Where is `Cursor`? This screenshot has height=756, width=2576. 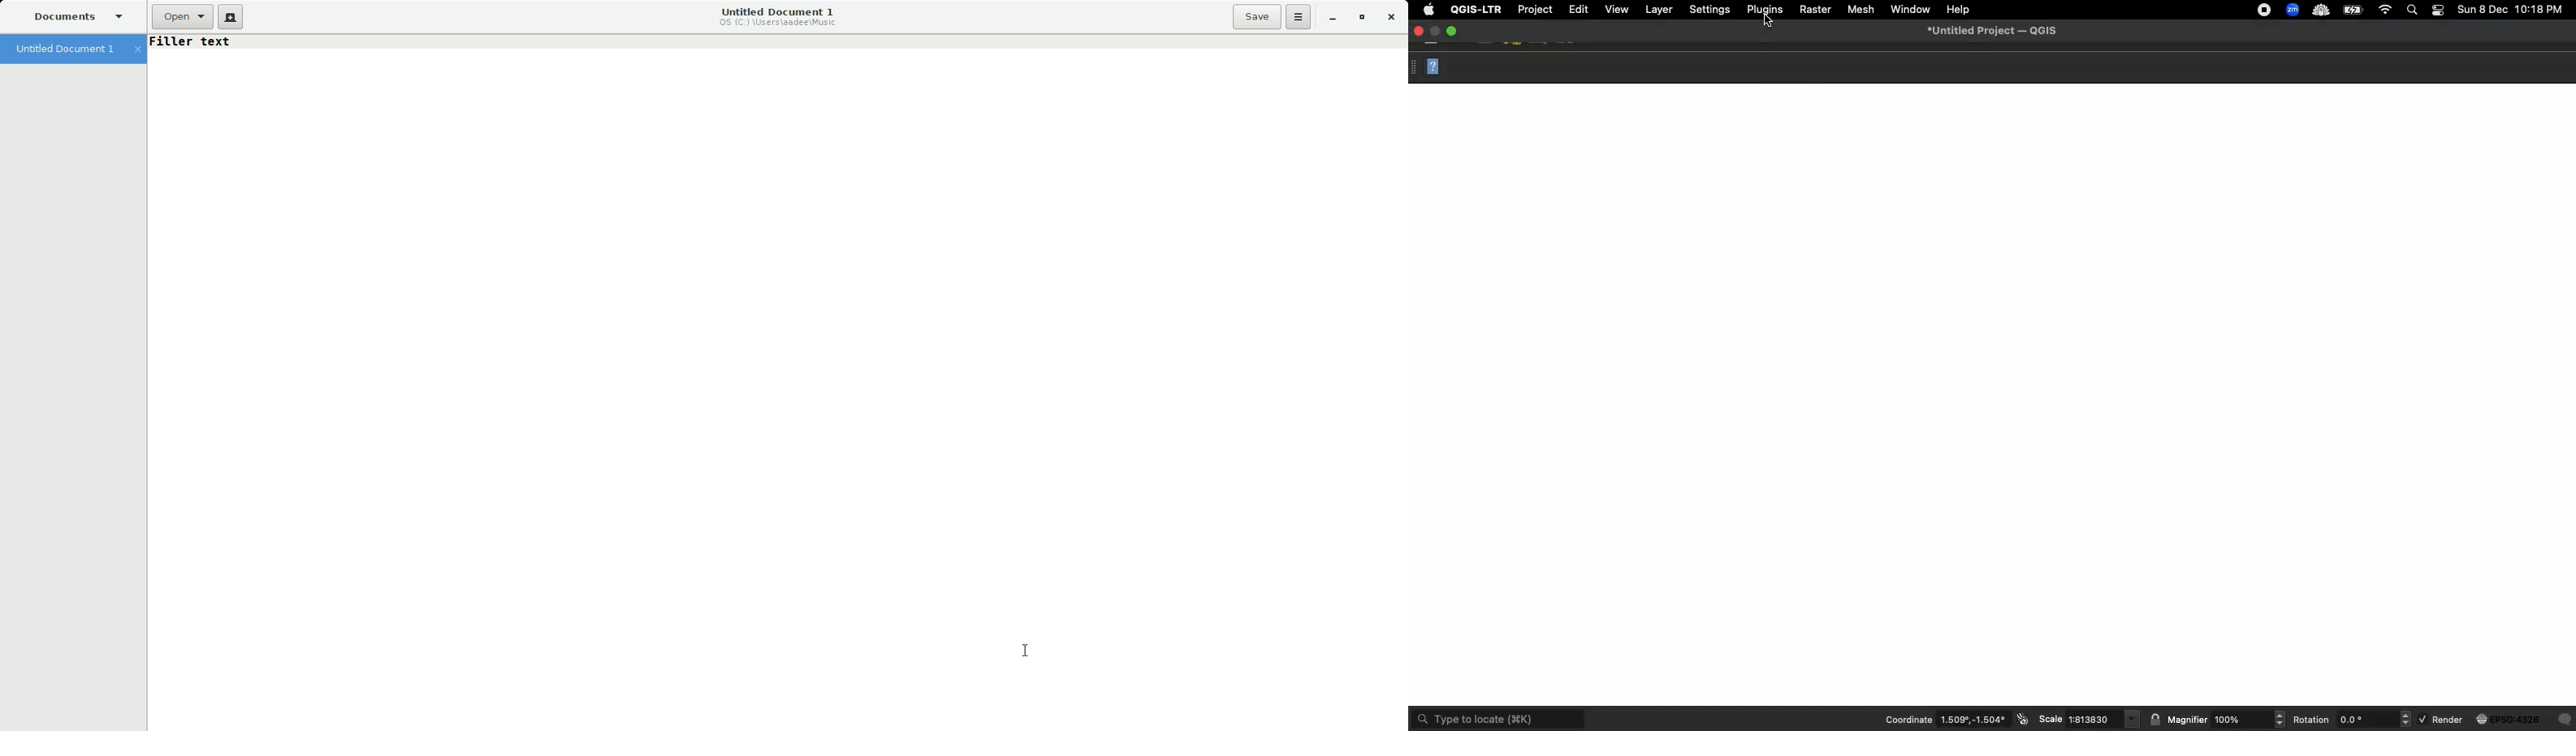
Cursor is located at coordinates (1020, 650).